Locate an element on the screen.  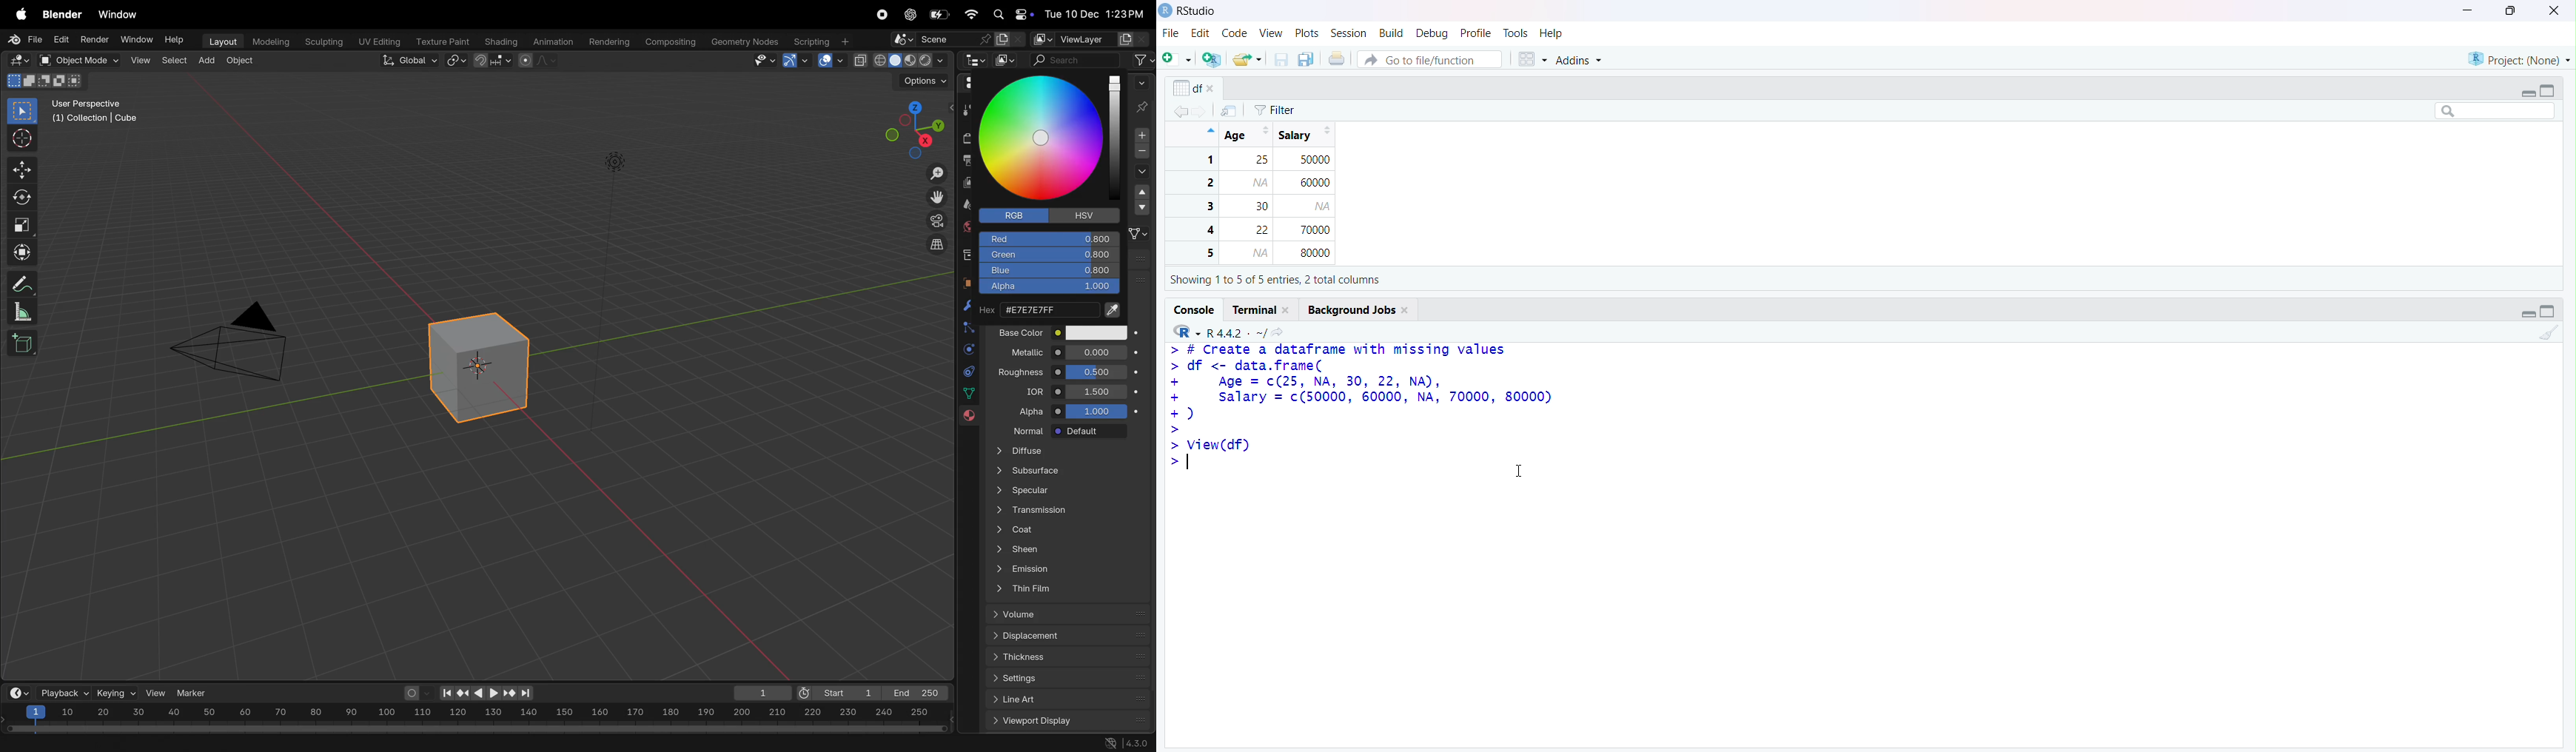
Green is located at coordinates (1050, 255).